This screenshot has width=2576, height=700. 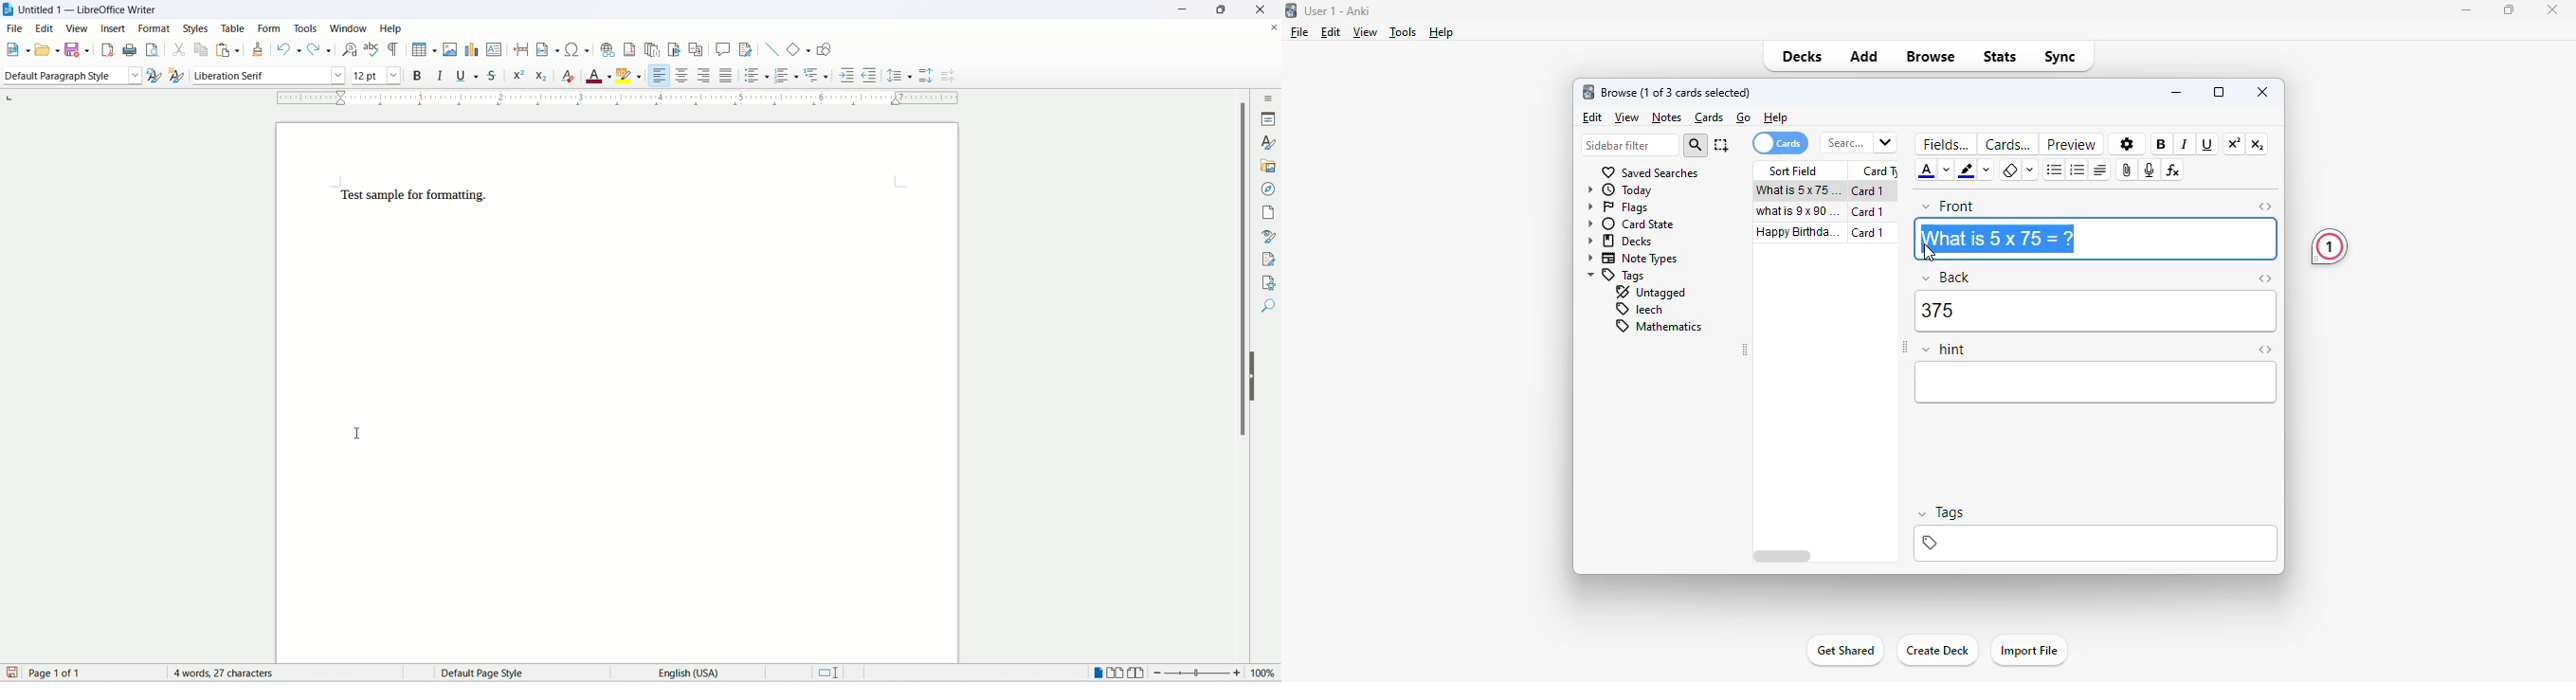 I want to click on 1, so click(x=2330, y=247).